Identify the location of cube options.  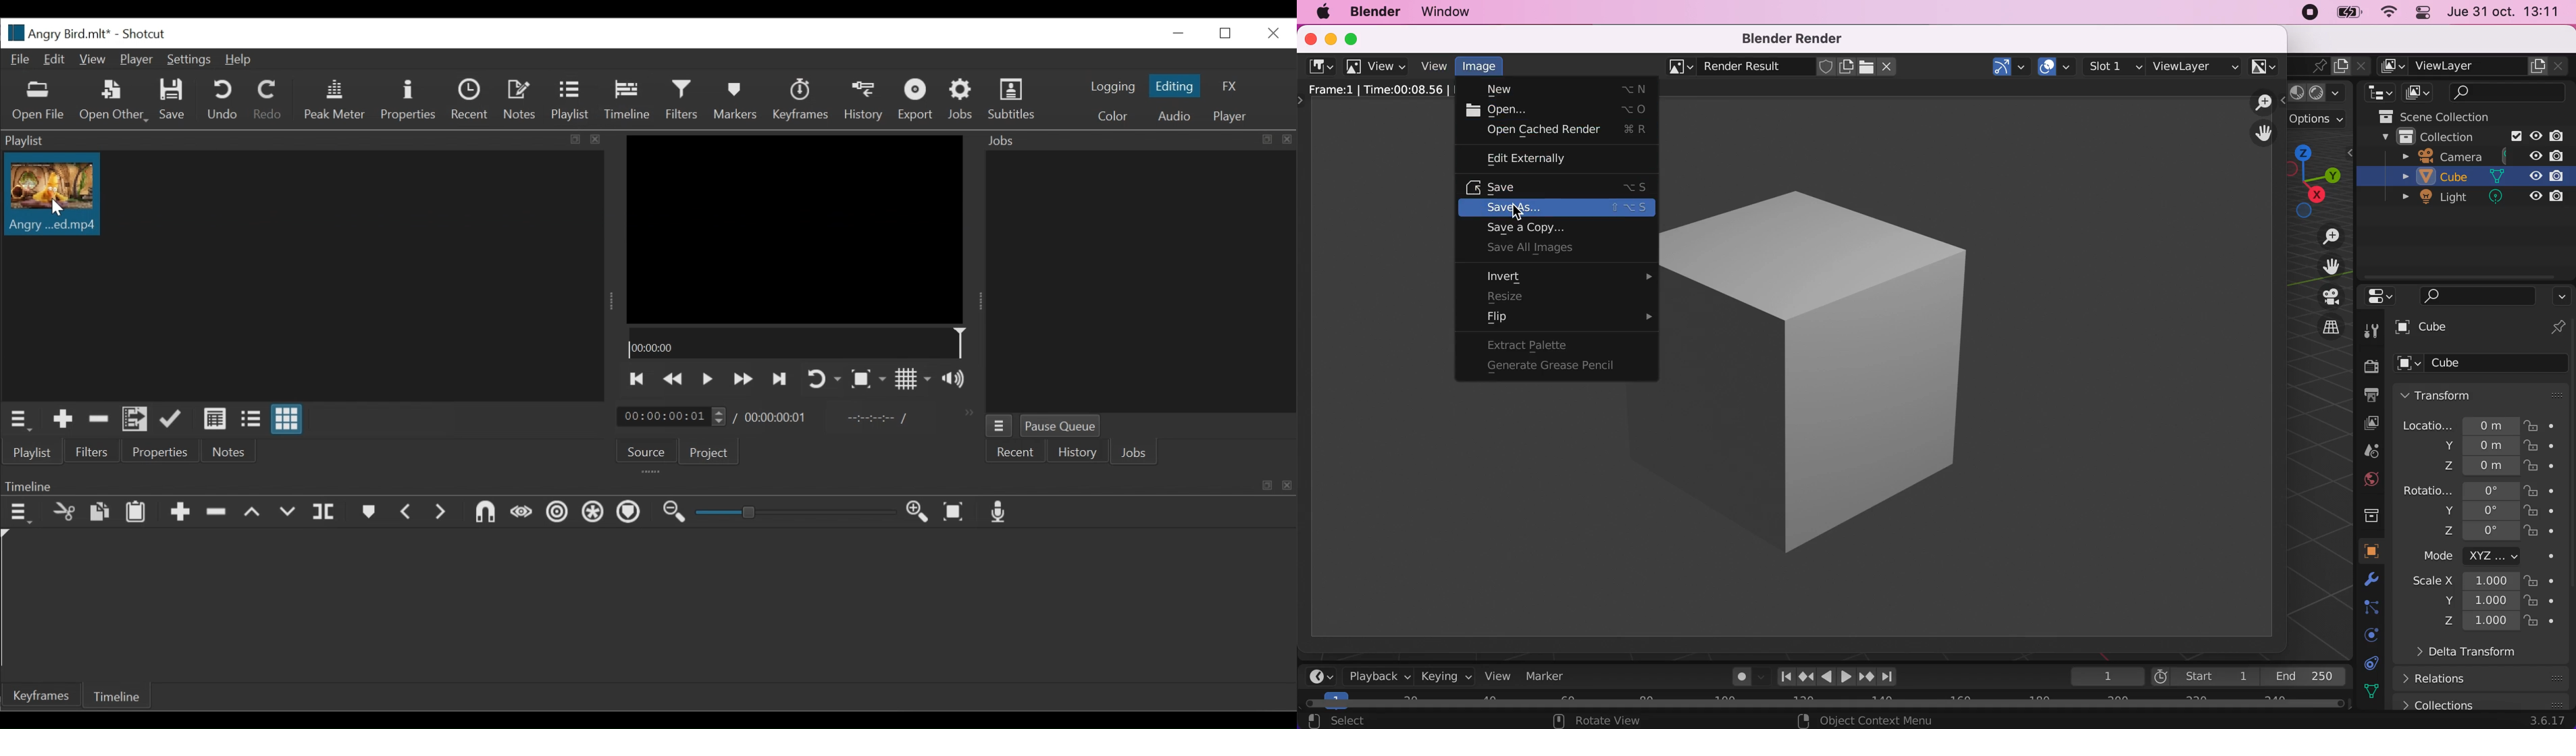
(2487, 364).